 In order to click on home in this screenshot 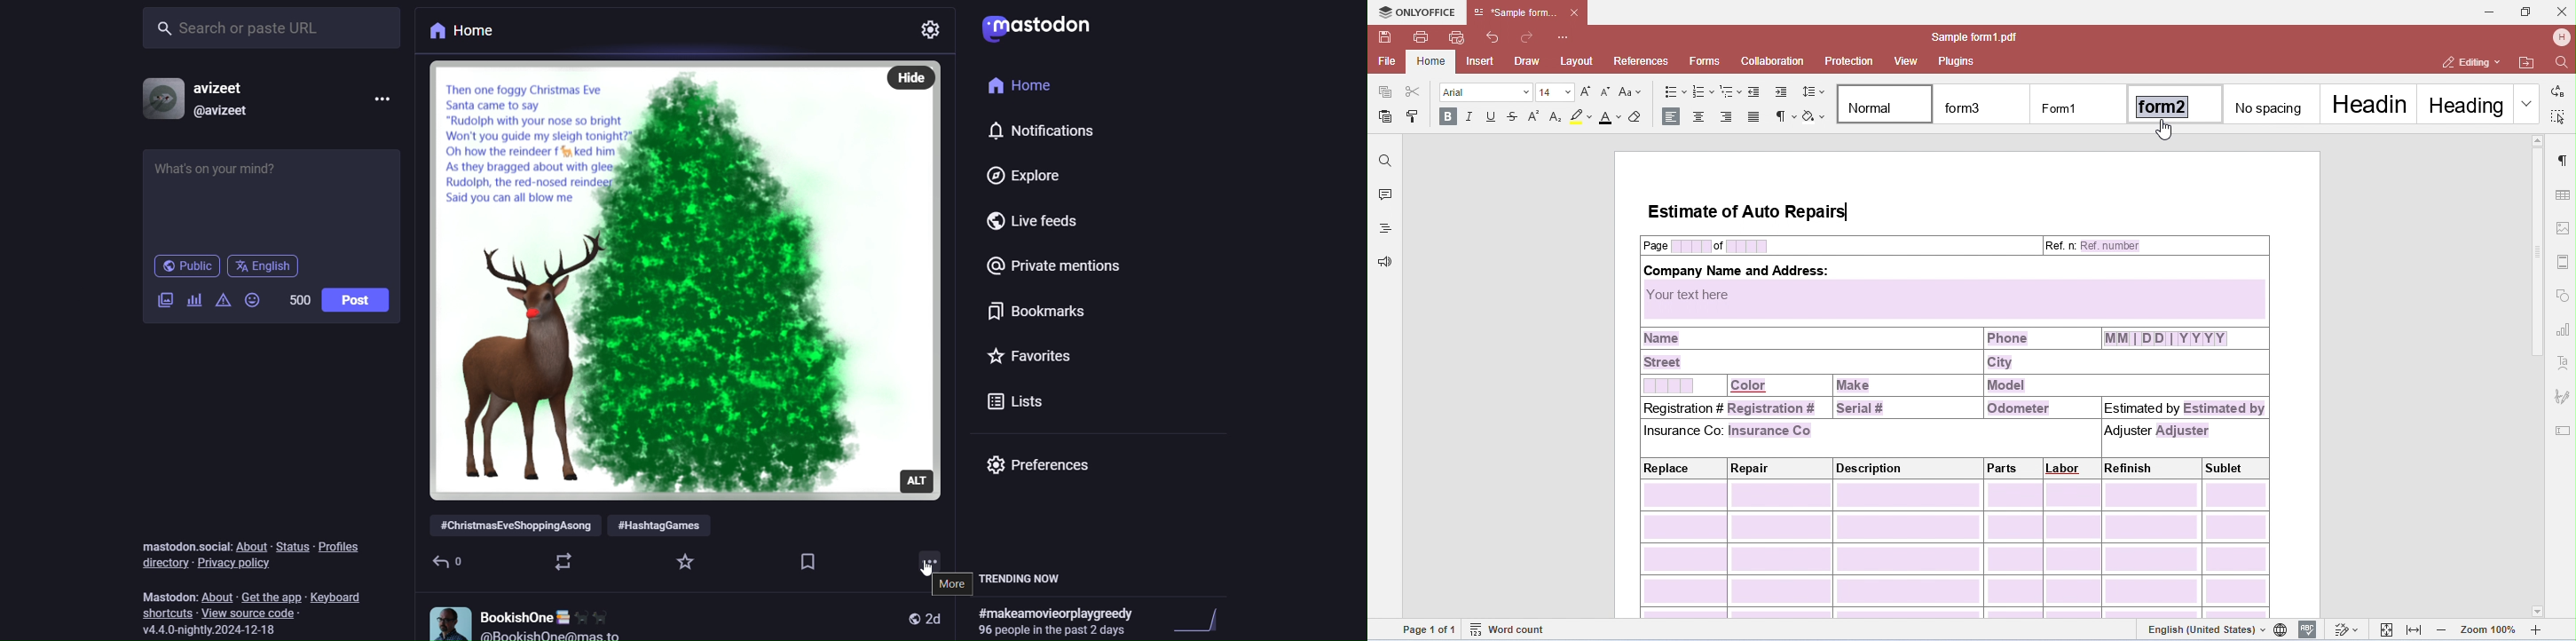, I will do `click(1018, 86)`.